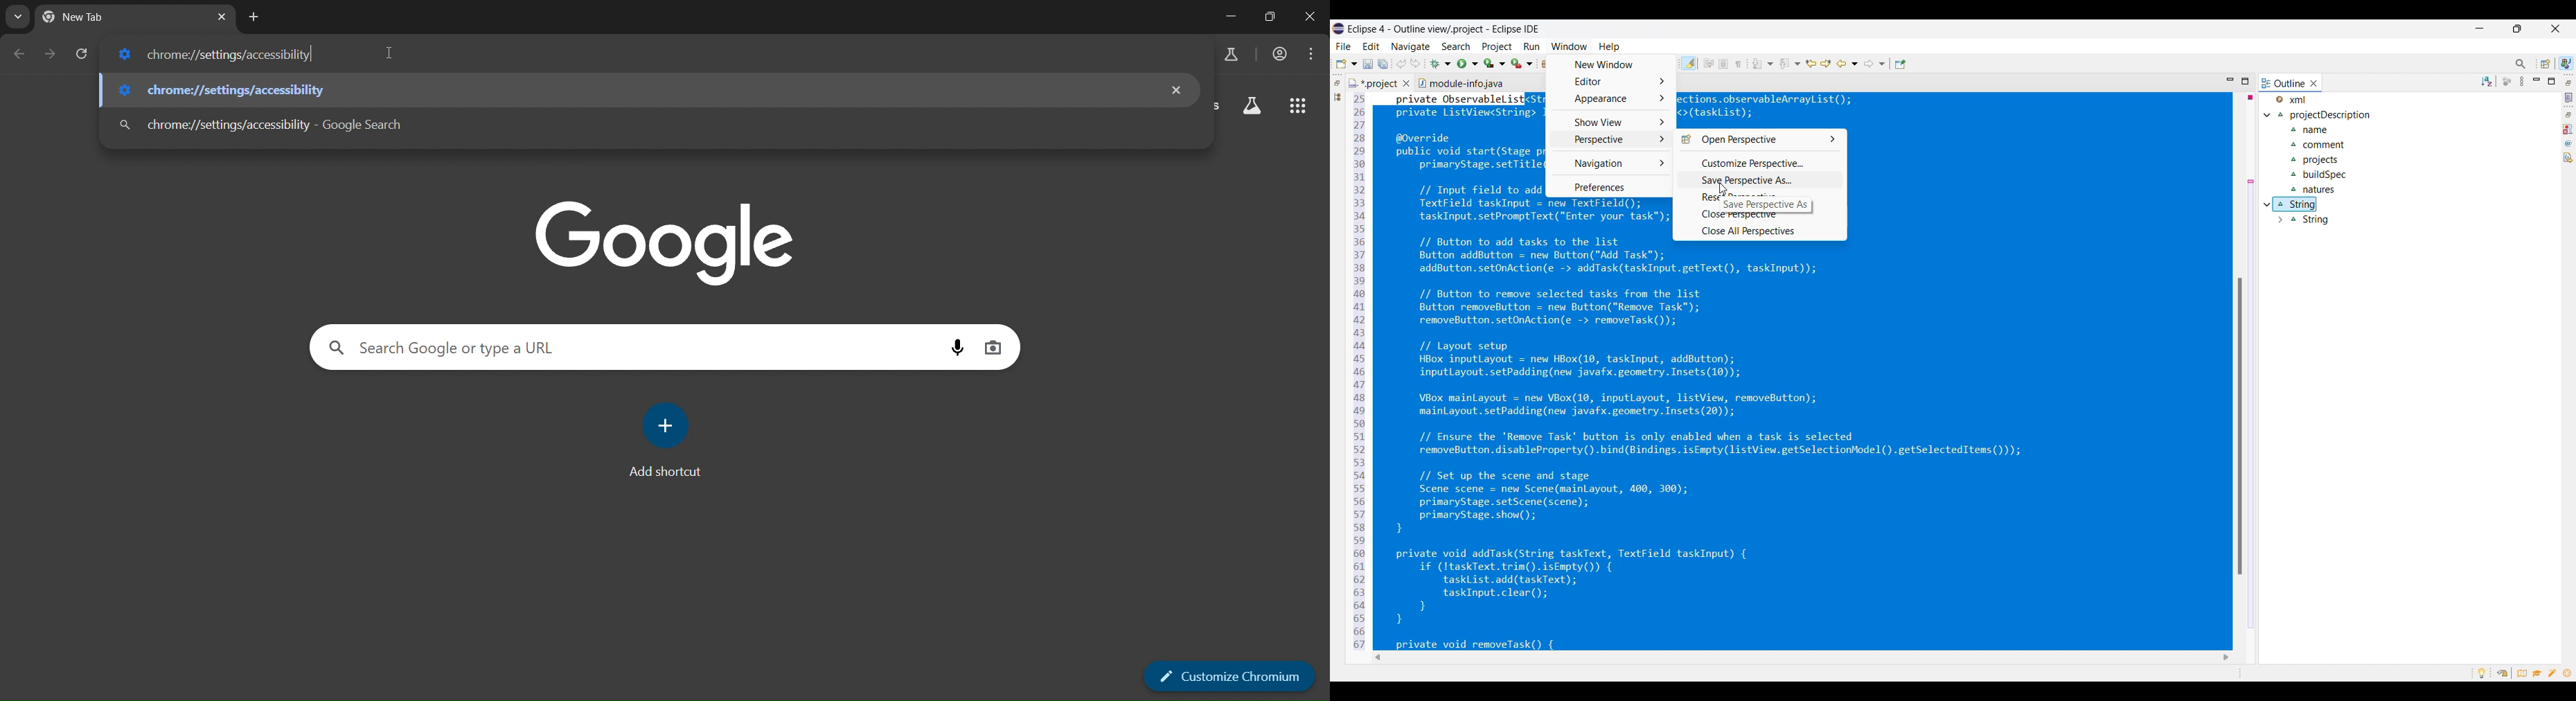 The width and height of the screenshot is (2576, 728). I want to click on close, so click(1309, 17).